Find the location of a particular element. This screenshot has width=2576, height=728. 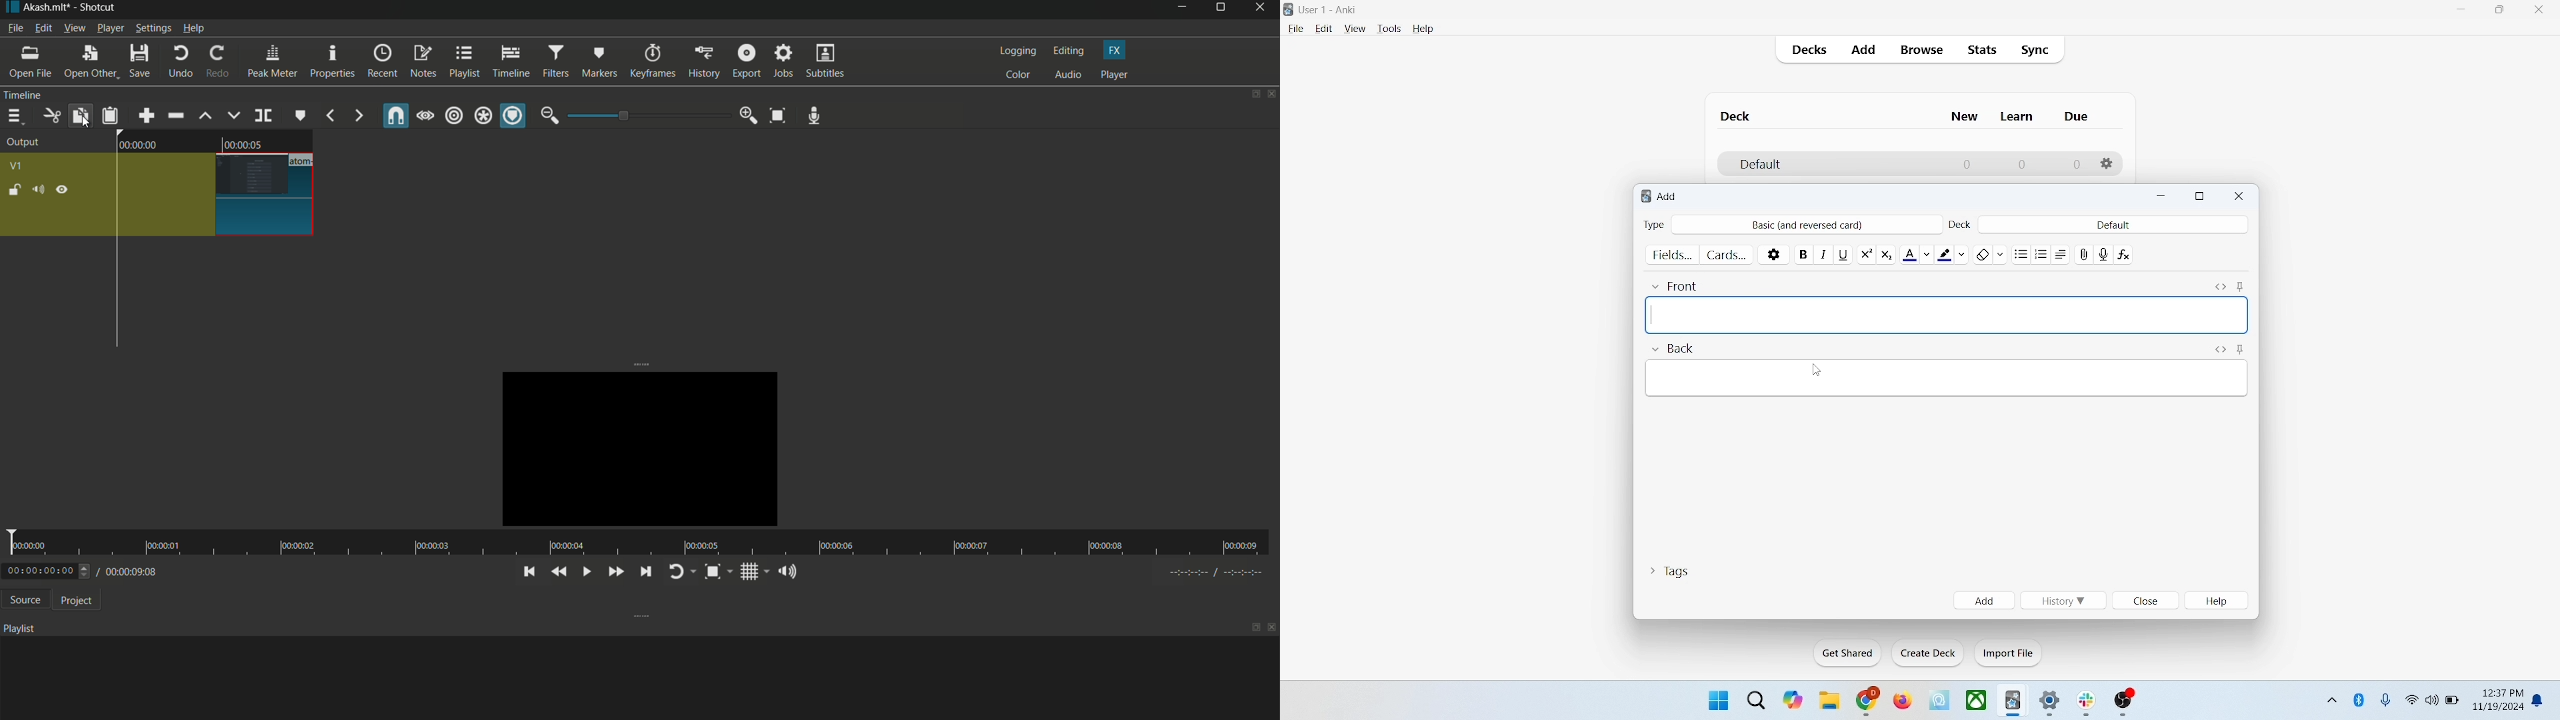

search is located at coordinates (1757, 699).